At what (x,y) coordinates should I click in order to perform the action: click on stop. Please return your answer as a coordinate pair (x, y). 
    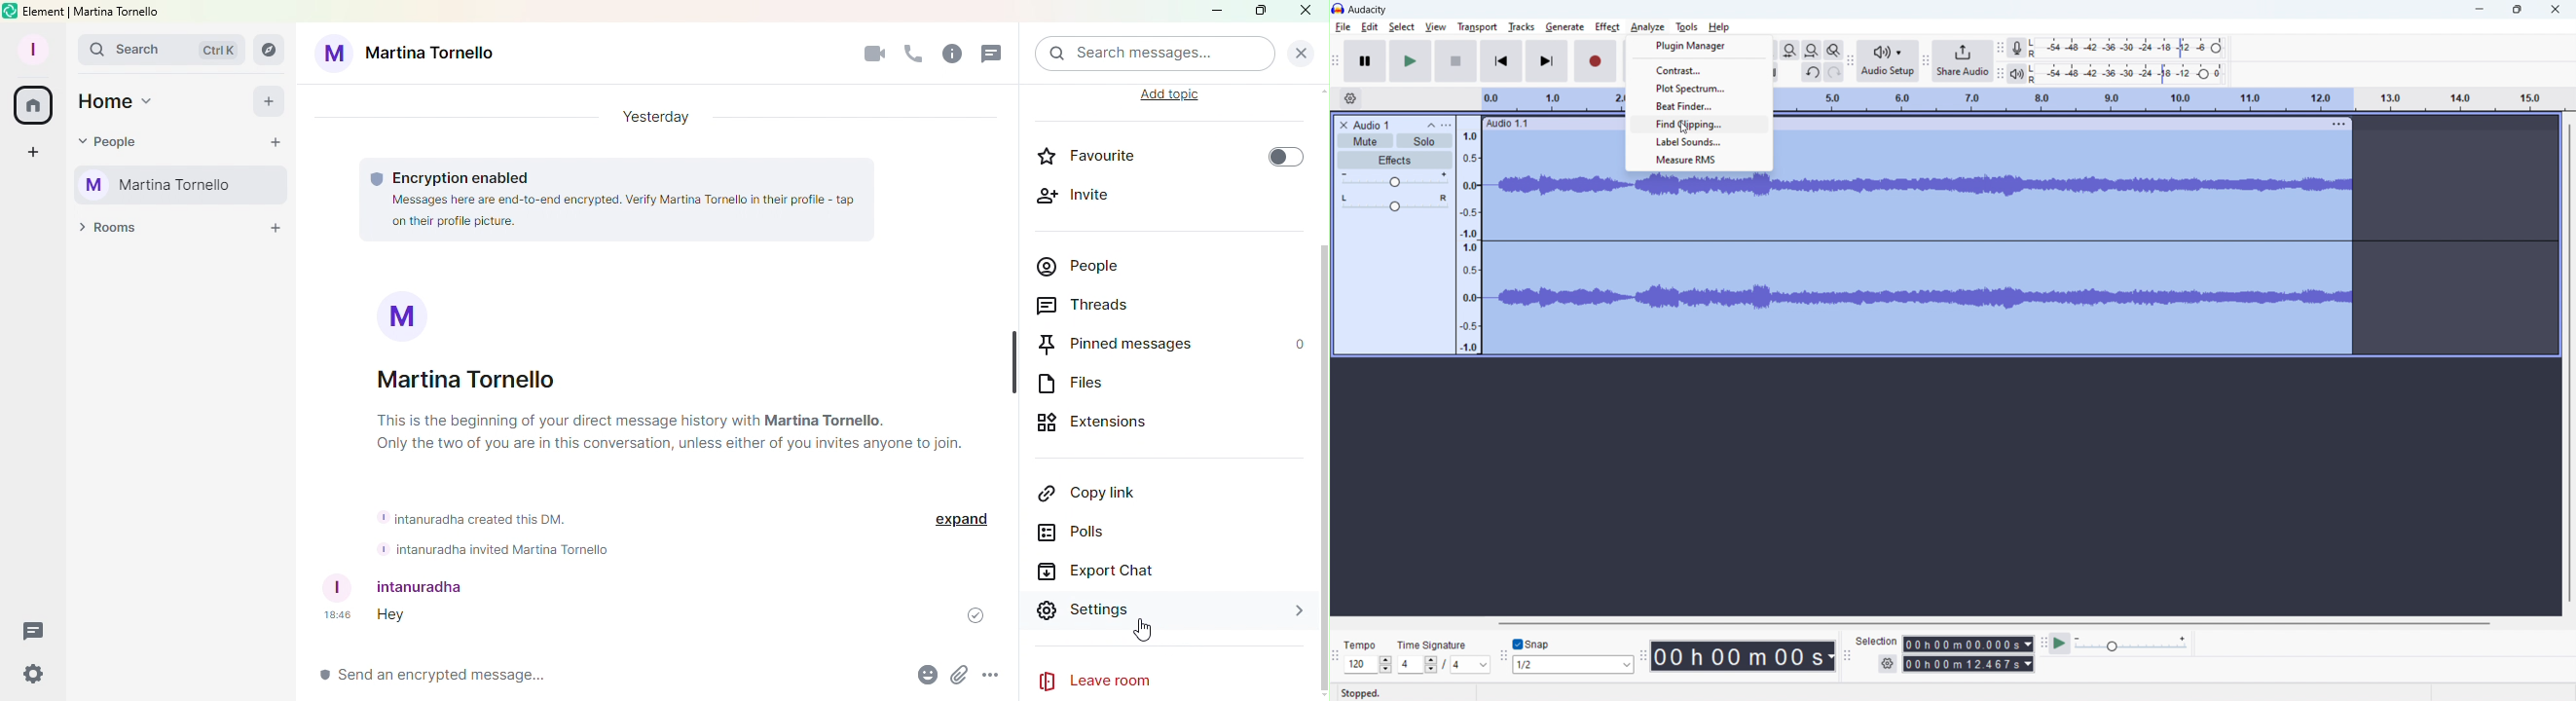
    Looking at the image, I should click on (1456, 61).